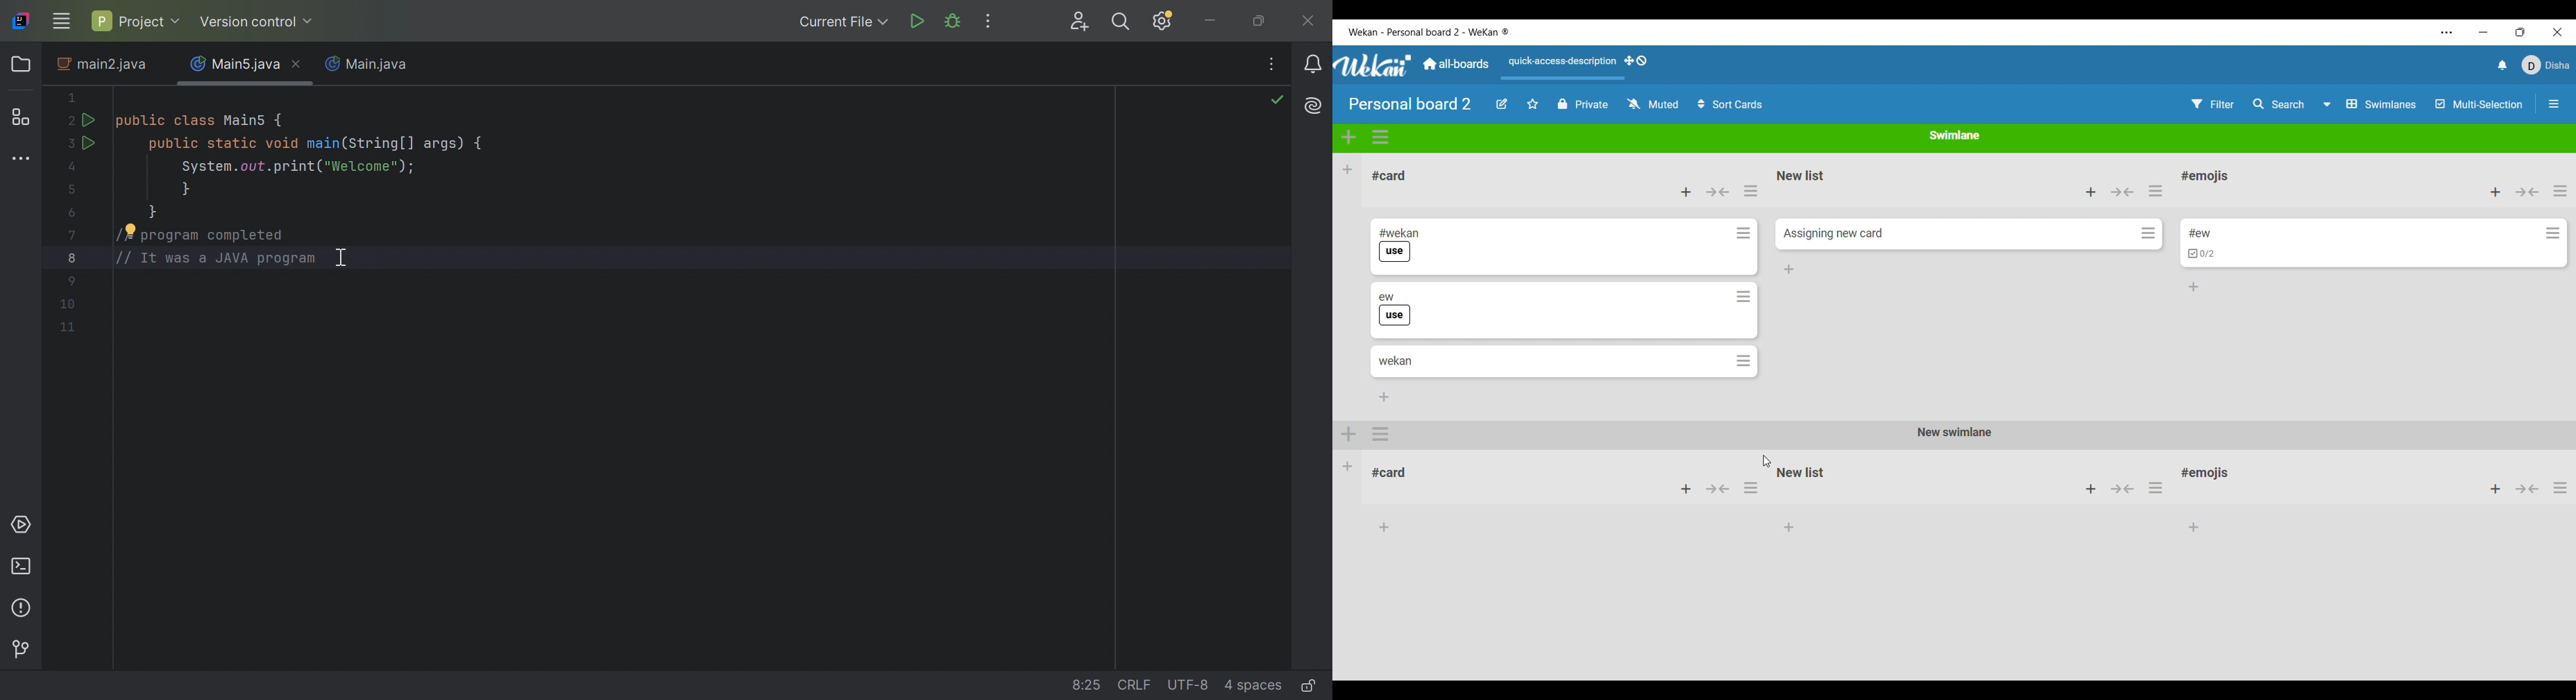 The image size is (2576, 700). I want to click on List name, so click(2205, 177).